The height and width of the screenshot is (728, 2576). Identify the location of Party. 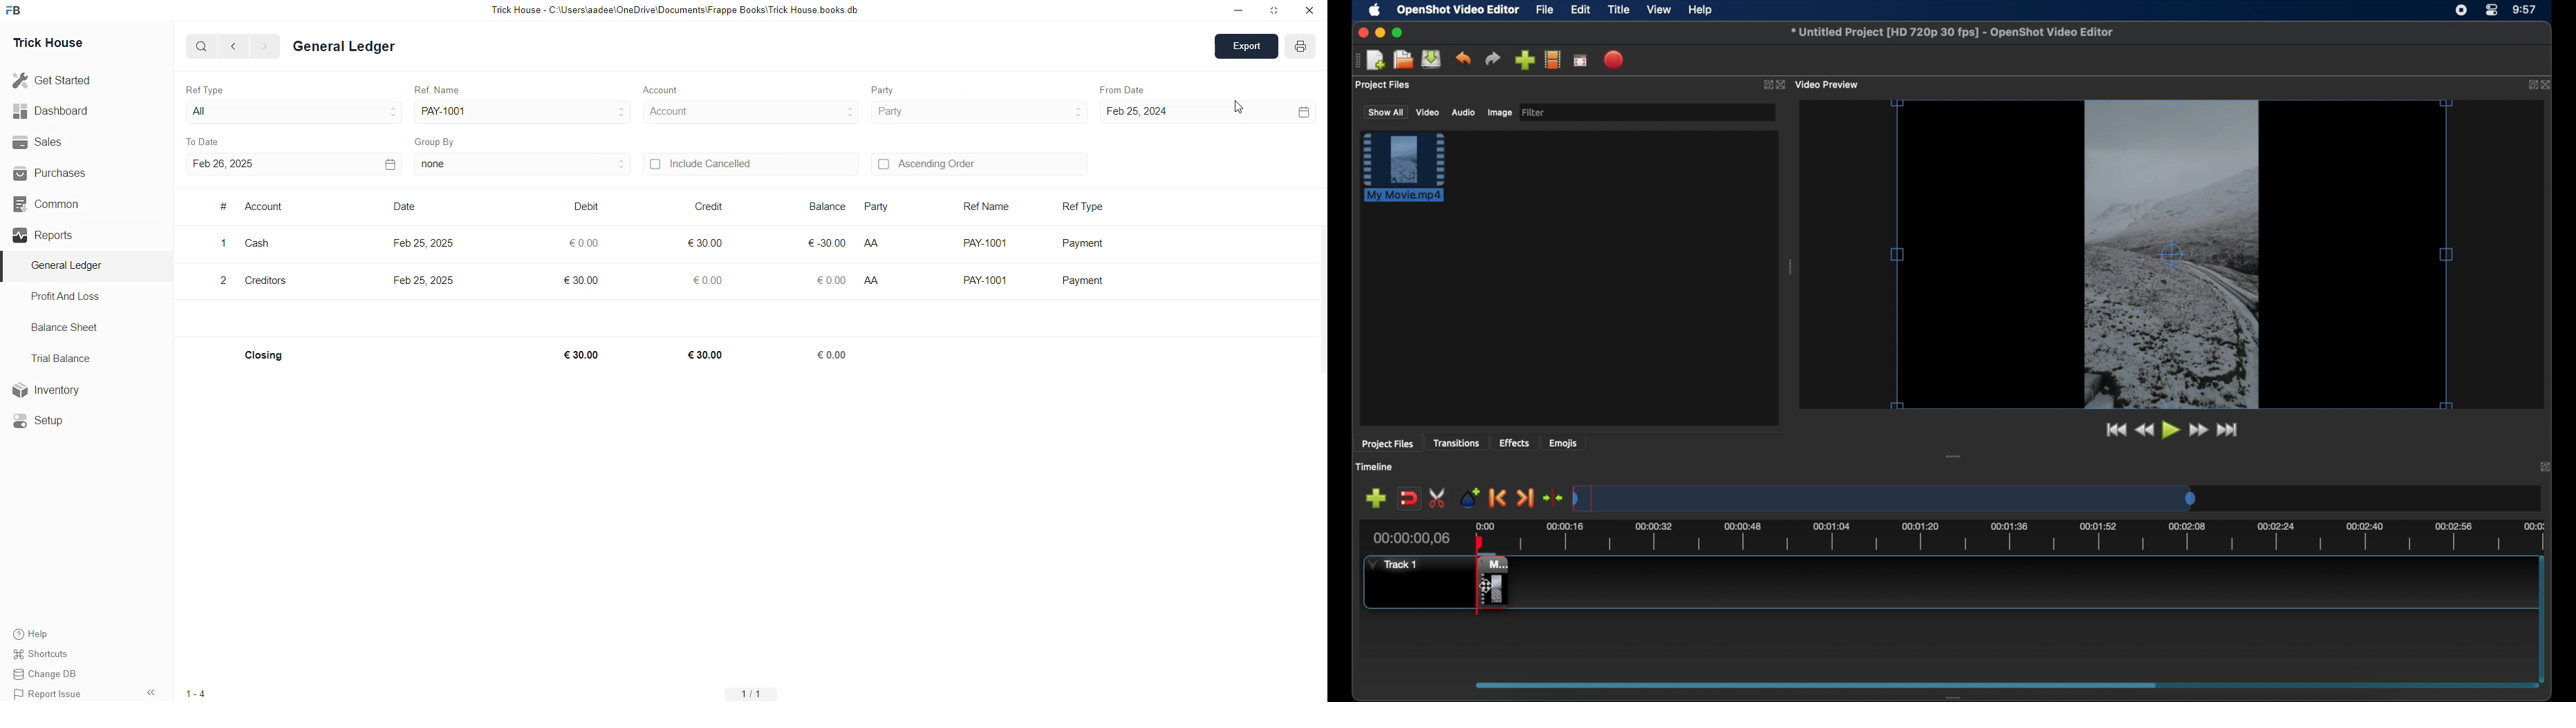
(889, 112).